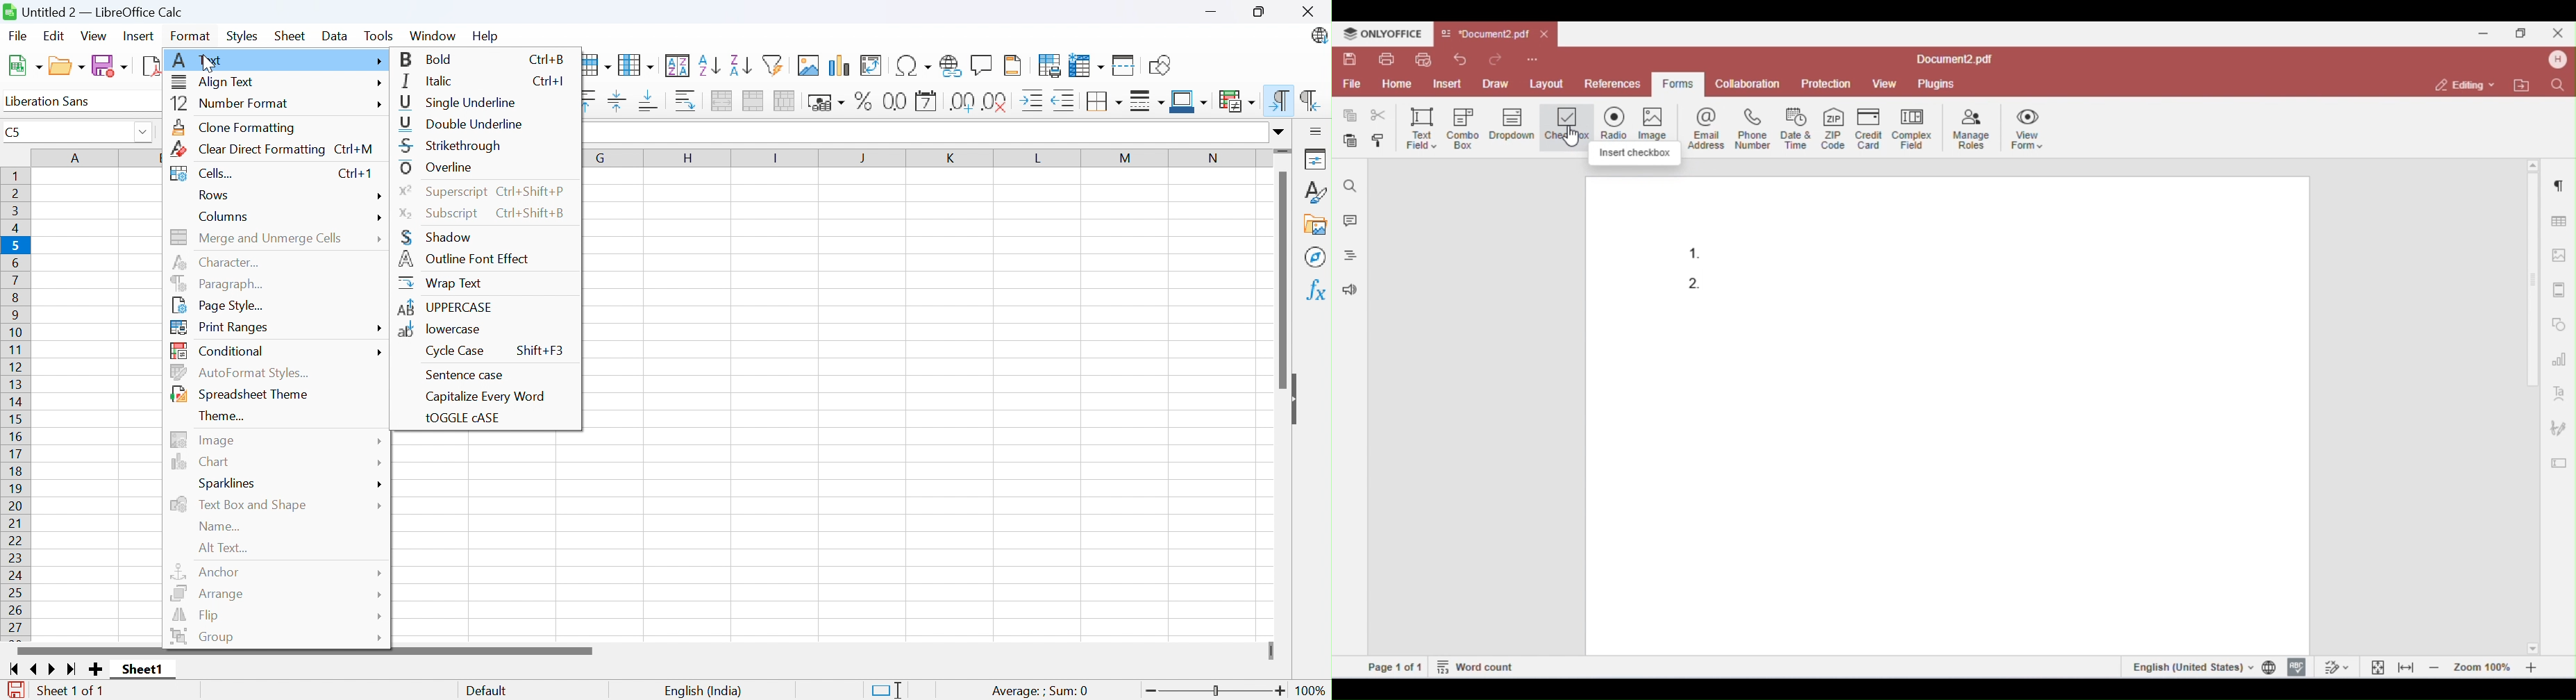 Image resolution: width=2576 pixels, height=700 pixels. What do you see at coordinates (709, 66) in the screenshot?
I see `Sort ascending` at bounding box center [709, 66].